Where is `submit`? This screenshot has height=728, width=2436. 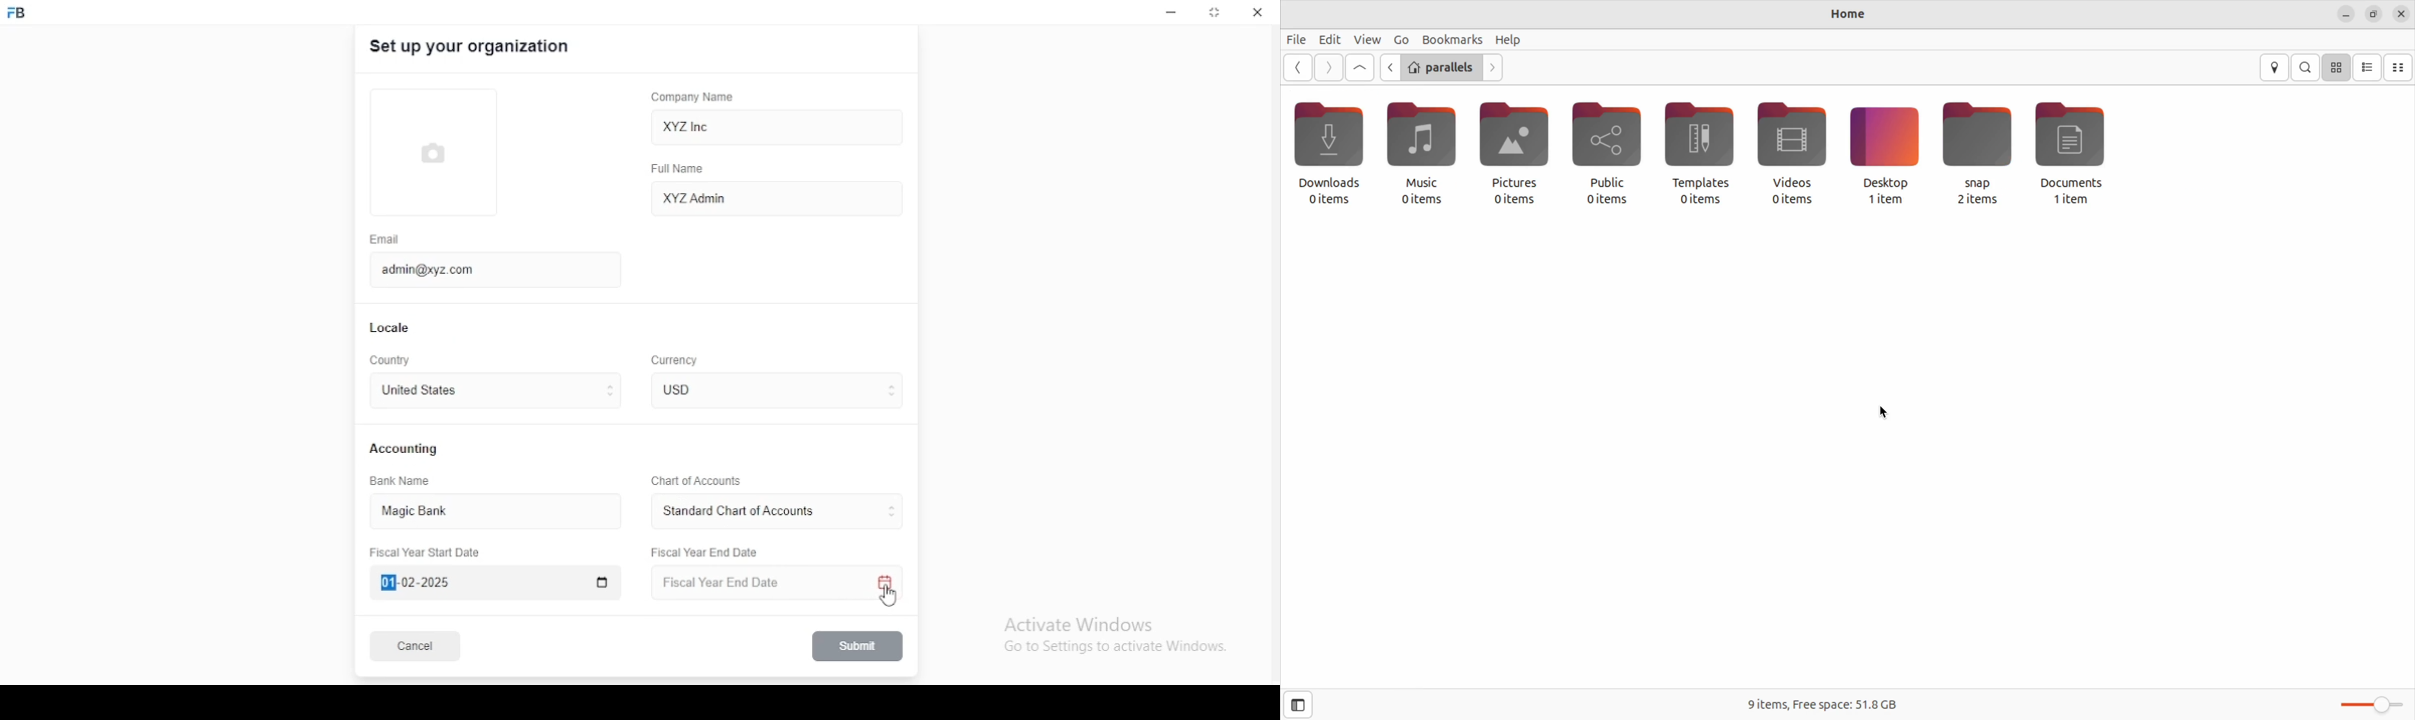
submit is located at coordinates (859, 646).